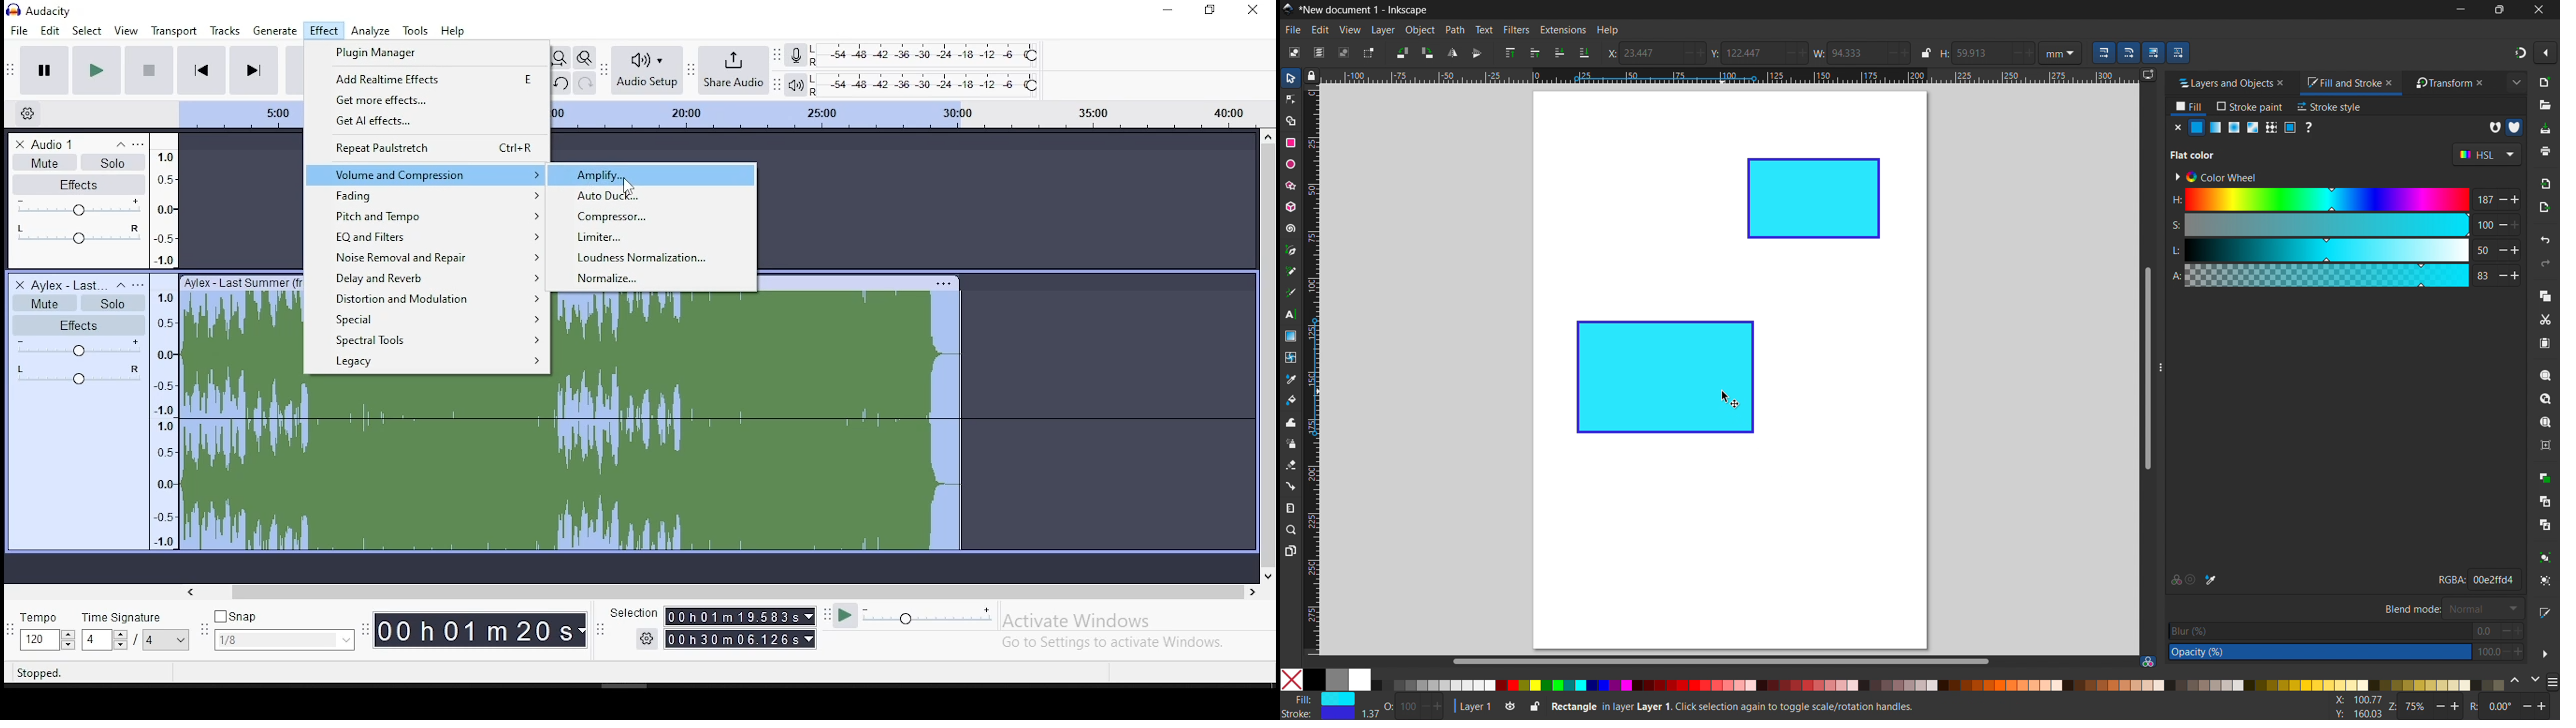  Describe the element at coordinates (433, 362) in the screenshot. I see `legacy` at that location.